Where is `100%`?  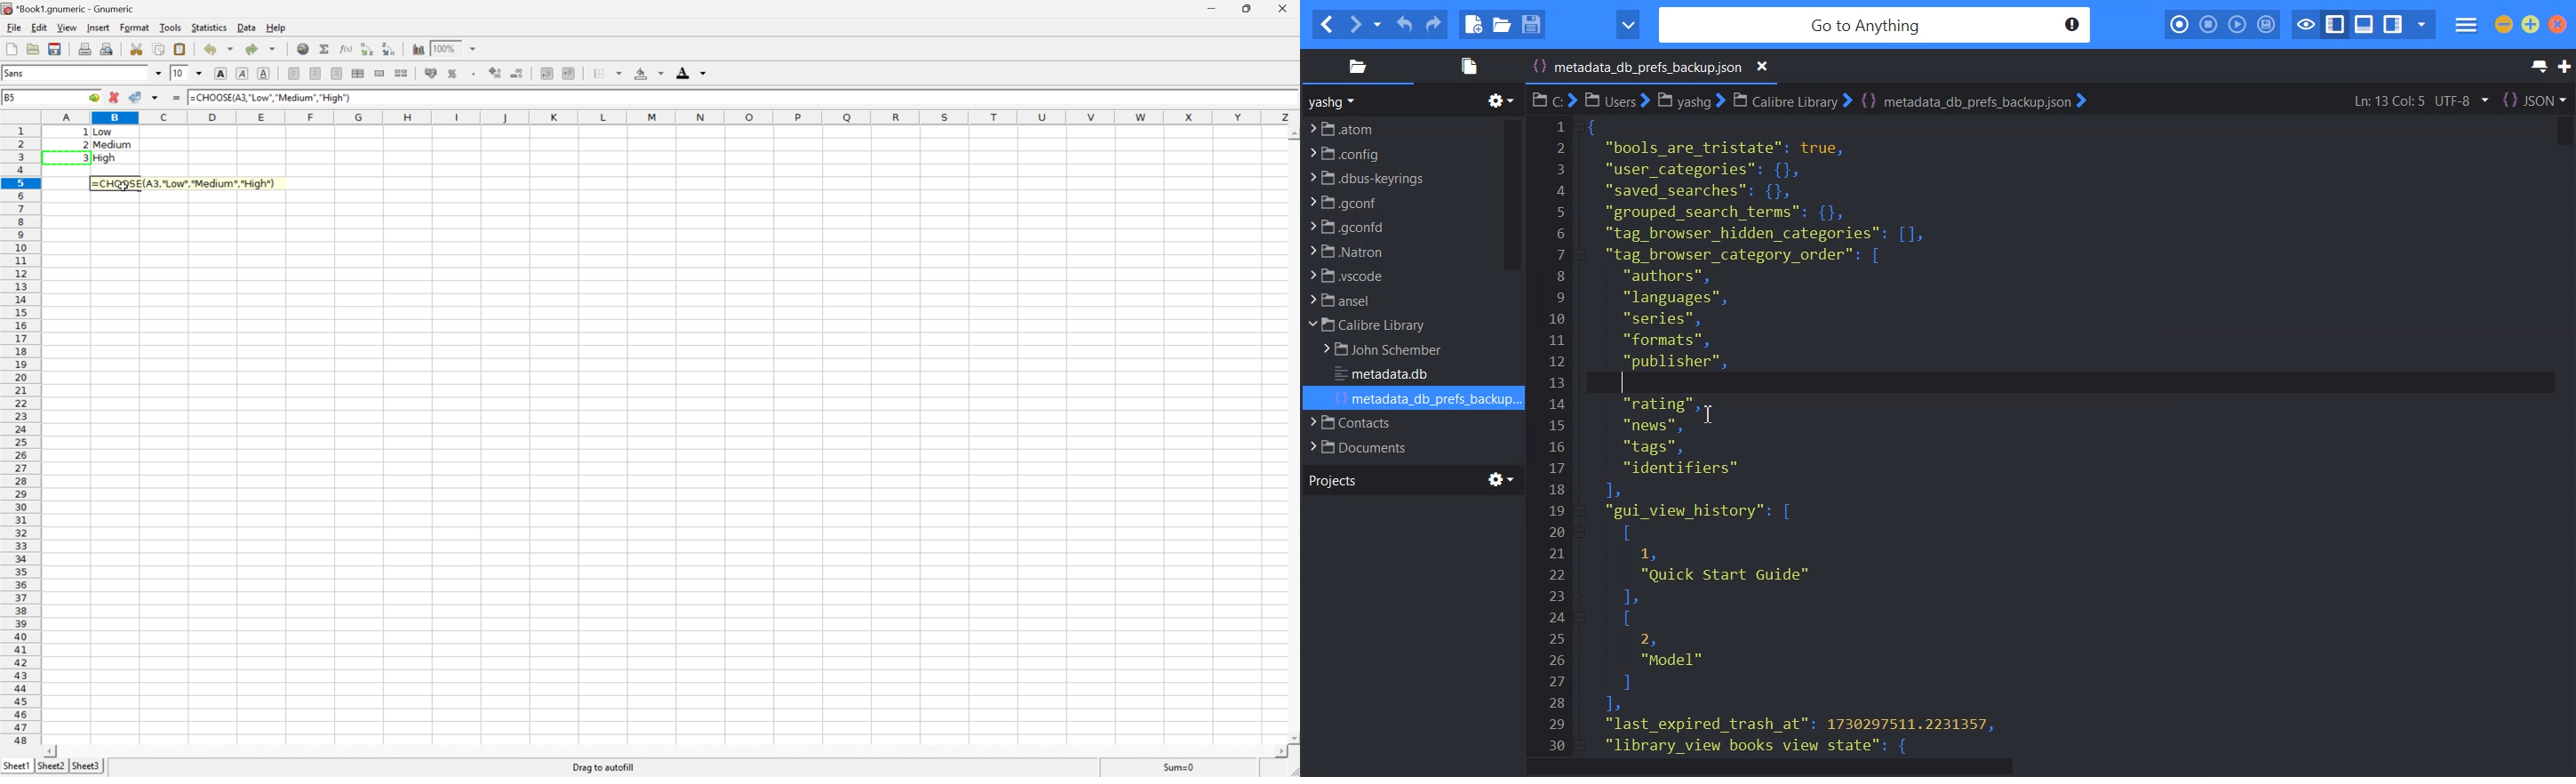 100% is located at coordinates (446, 48).